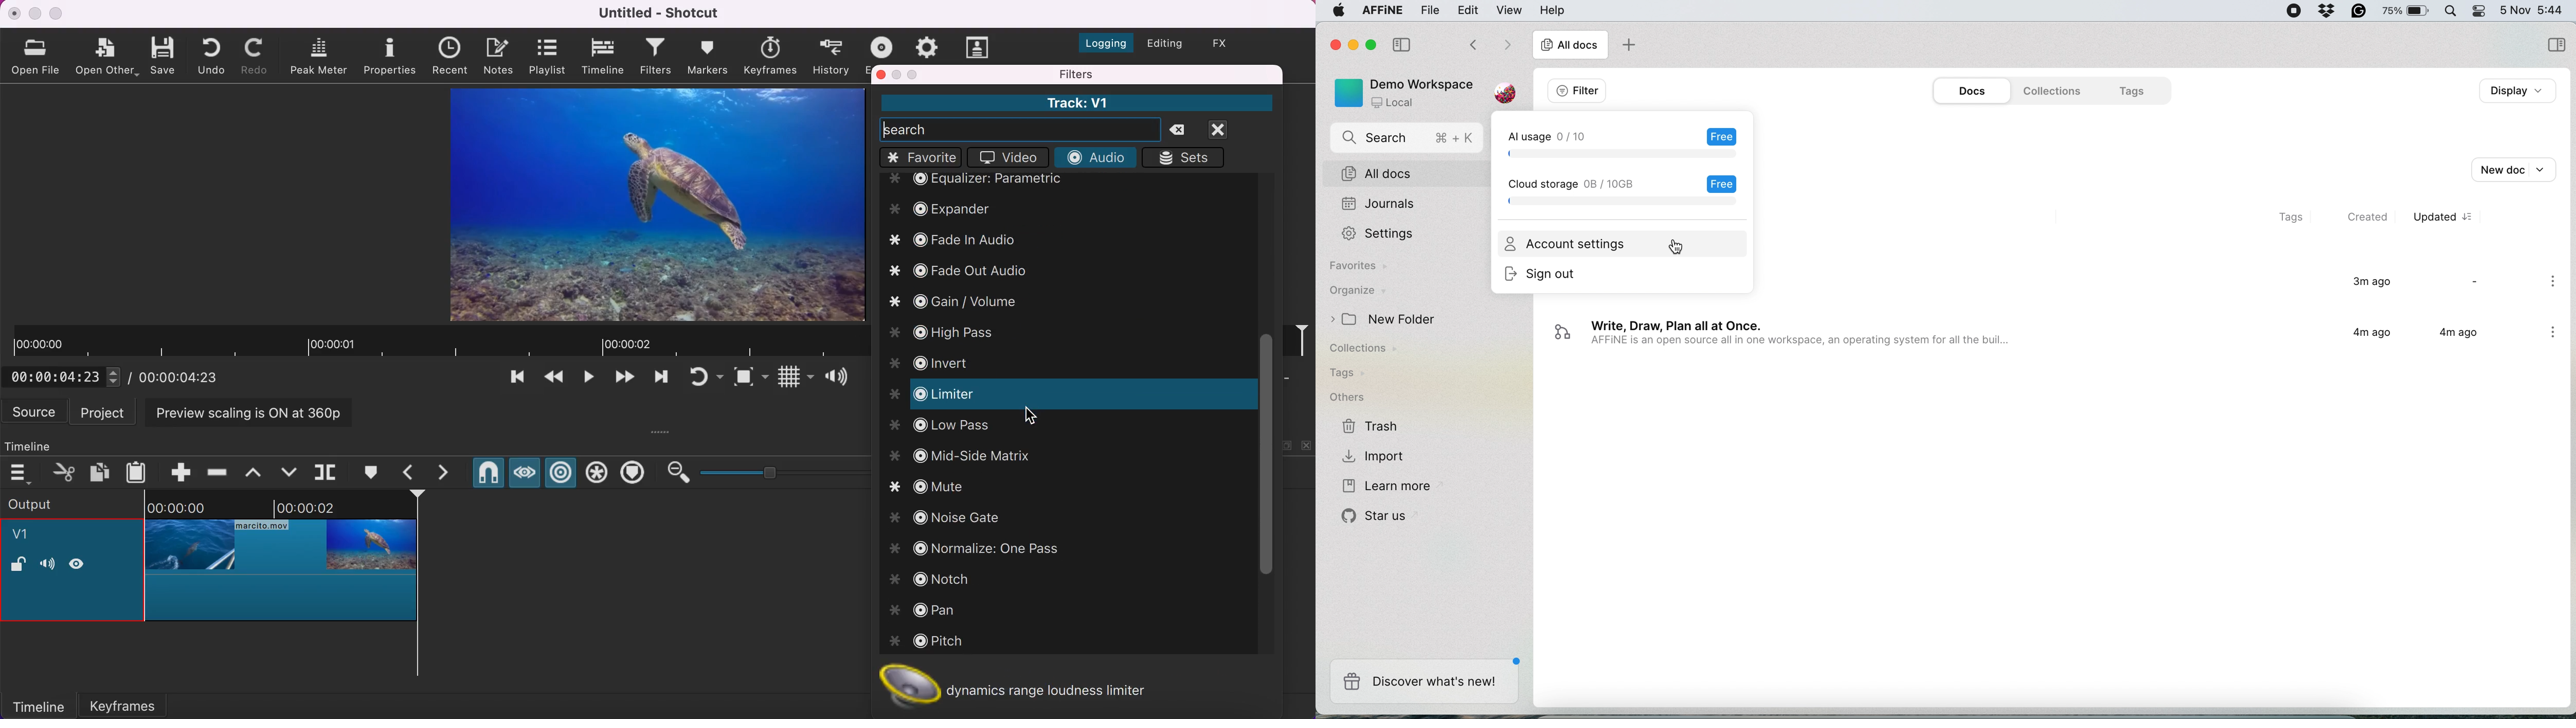  I want to click on close, so click(1333, 44).